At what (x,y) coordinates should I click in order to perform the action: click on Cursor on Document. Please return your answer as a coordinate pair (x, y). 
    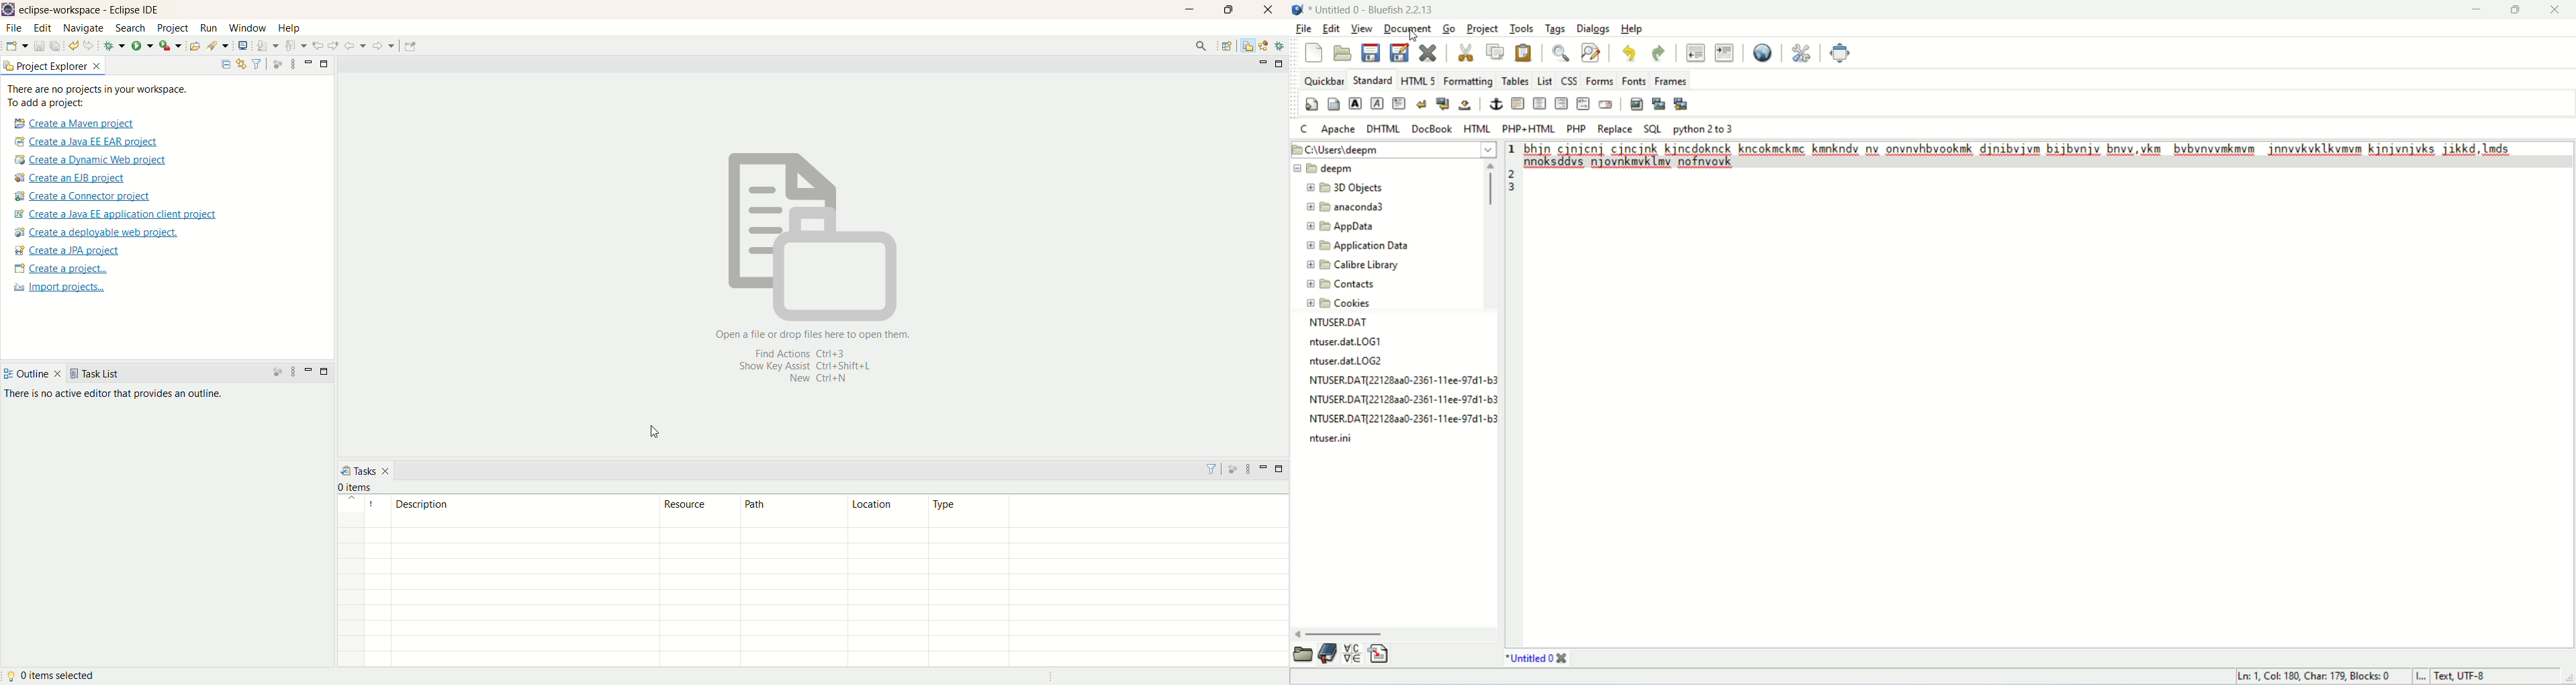
    Looking at the image, I should click on (1410, 38).